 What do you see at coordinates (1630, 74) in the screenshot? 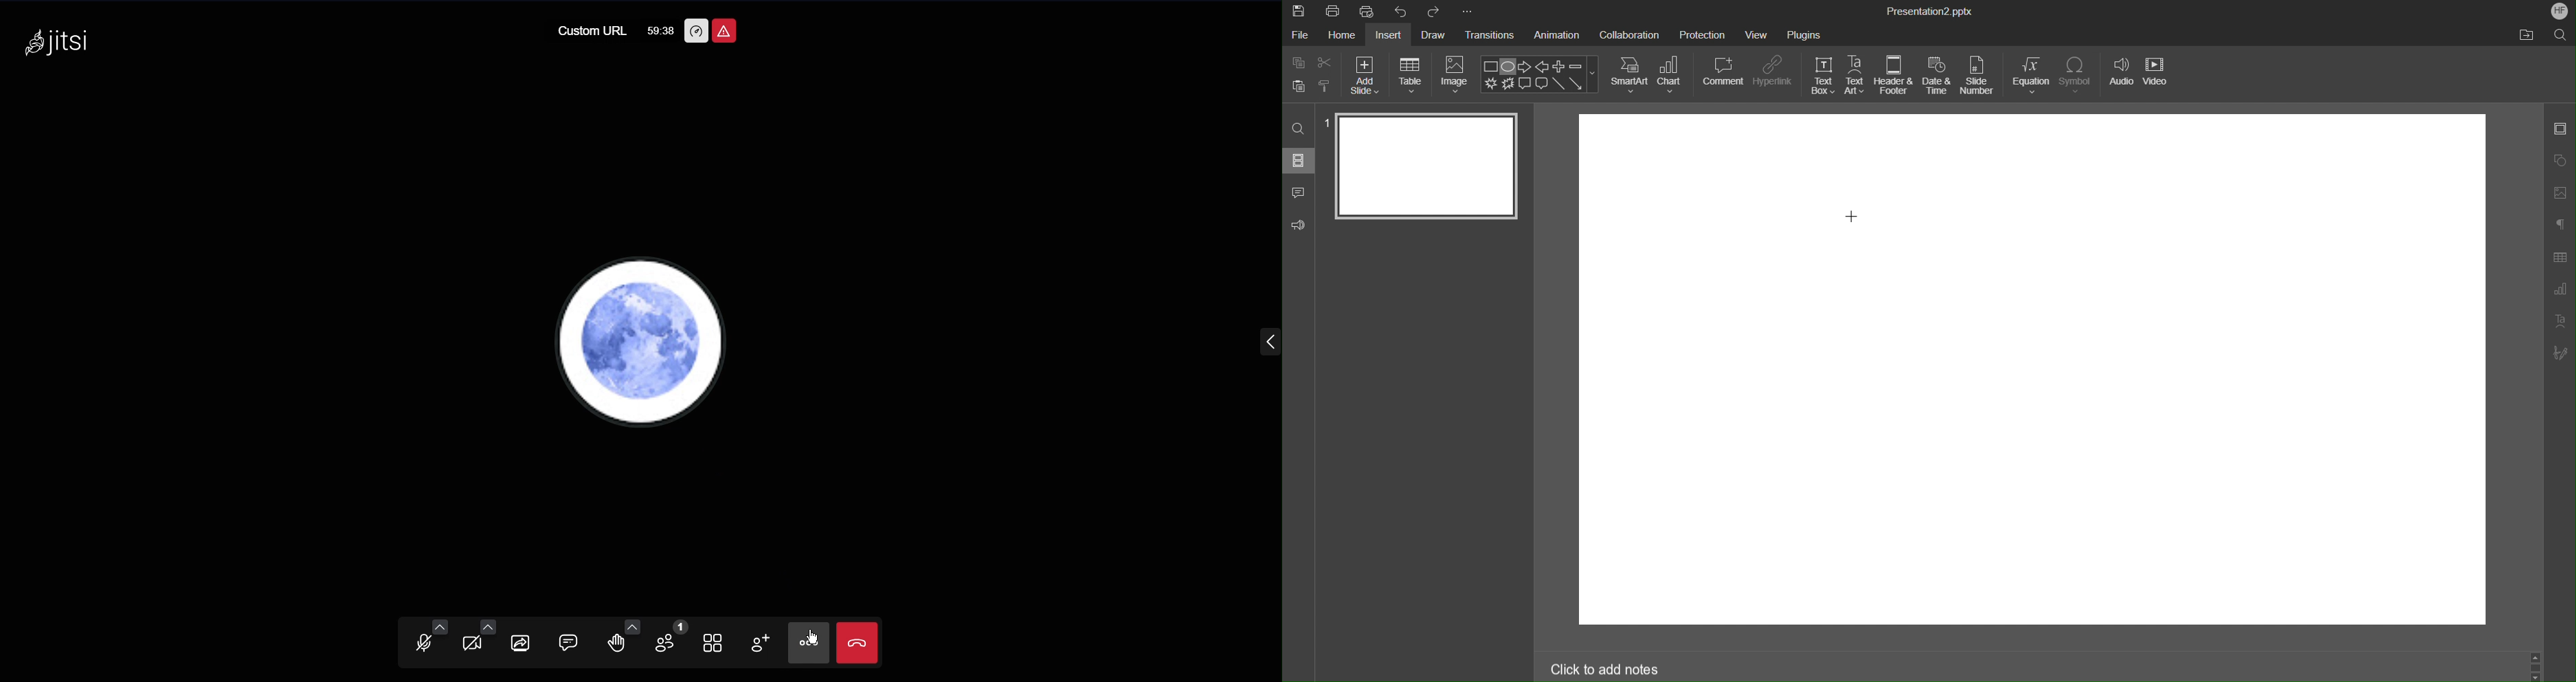
I see `SmartArt` at bounding box center [1630, 74].